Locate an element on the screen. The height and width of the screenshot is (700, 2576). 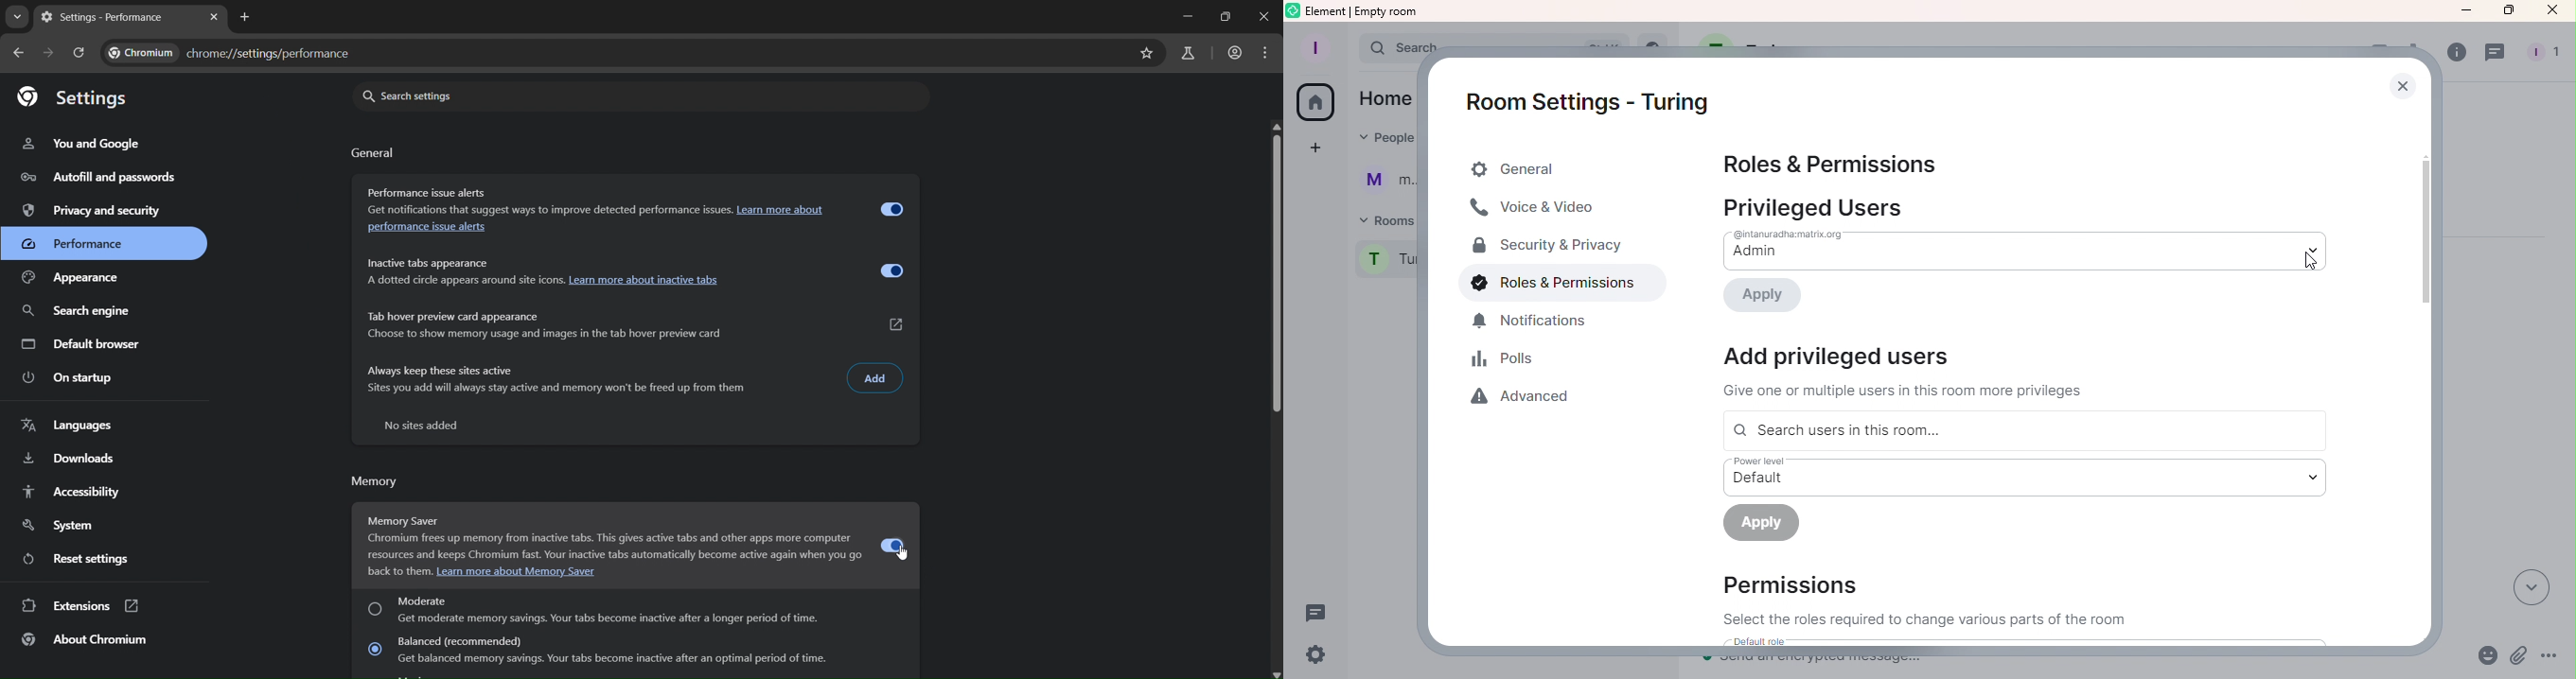
On Startup is located at coordinates (76, 378).